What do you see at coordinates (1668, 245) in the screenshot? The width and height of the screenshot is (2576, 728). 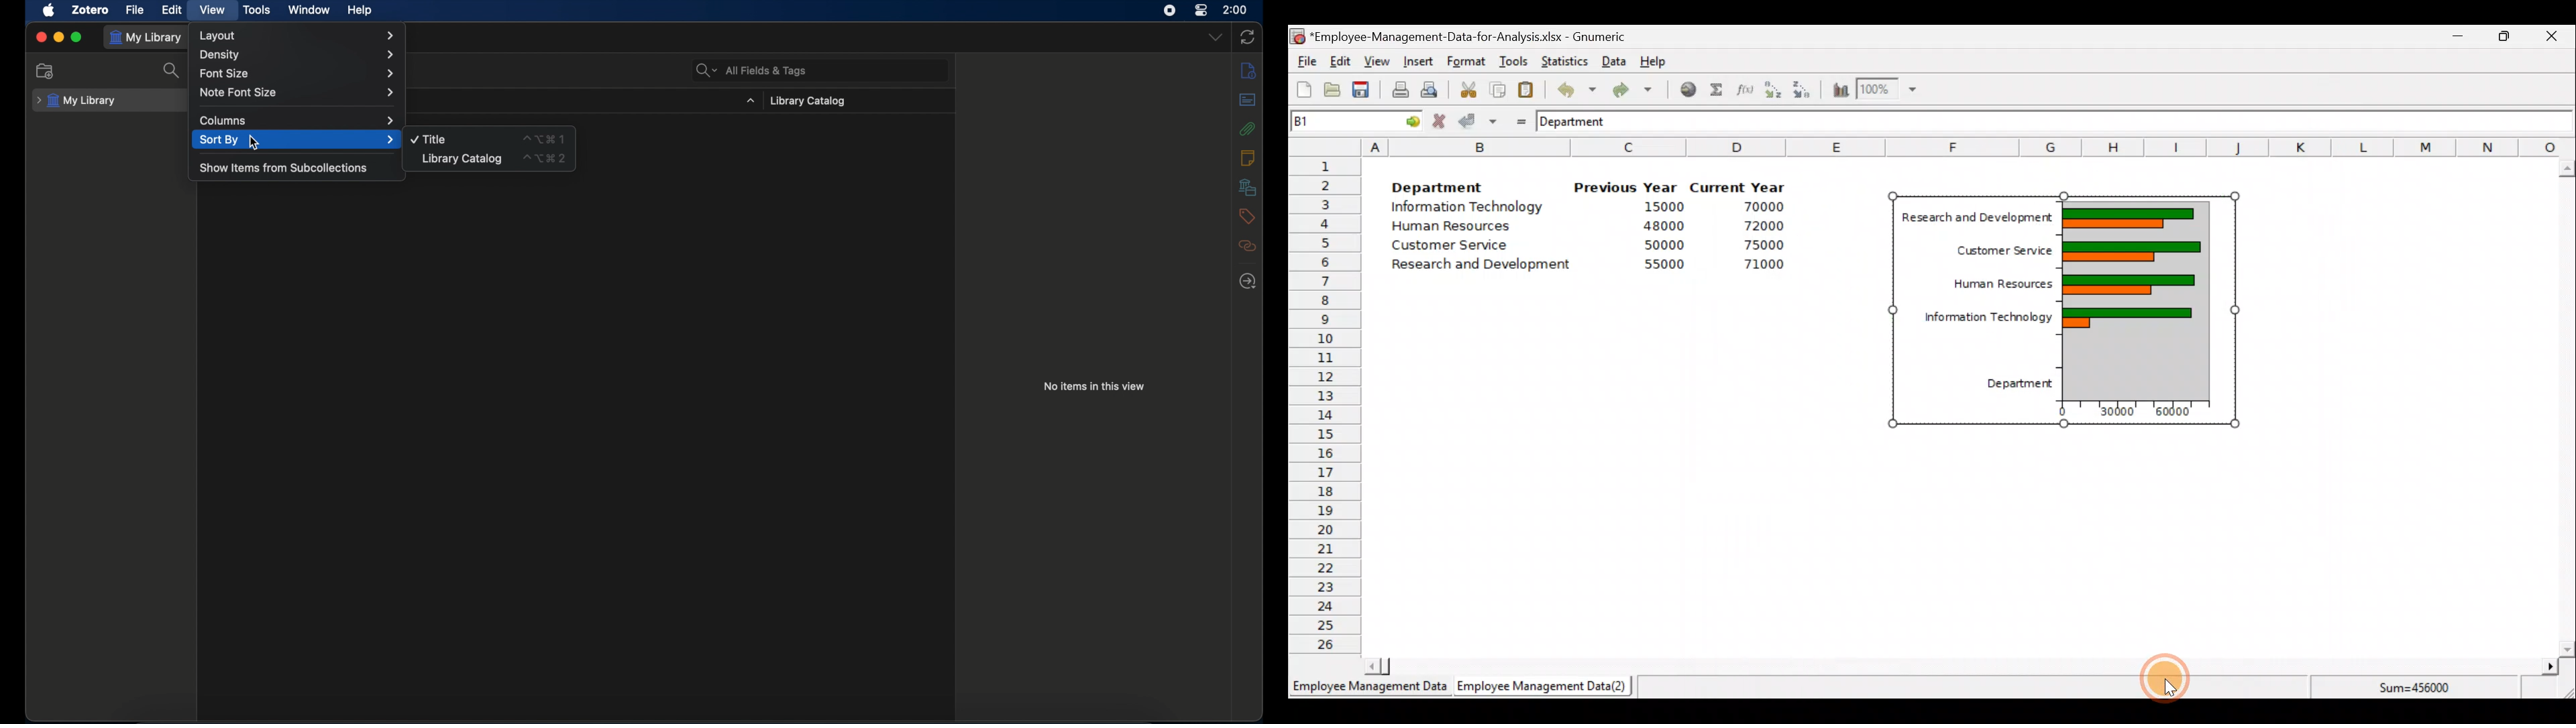 I see `50000` at bounding box center [1668, 245].